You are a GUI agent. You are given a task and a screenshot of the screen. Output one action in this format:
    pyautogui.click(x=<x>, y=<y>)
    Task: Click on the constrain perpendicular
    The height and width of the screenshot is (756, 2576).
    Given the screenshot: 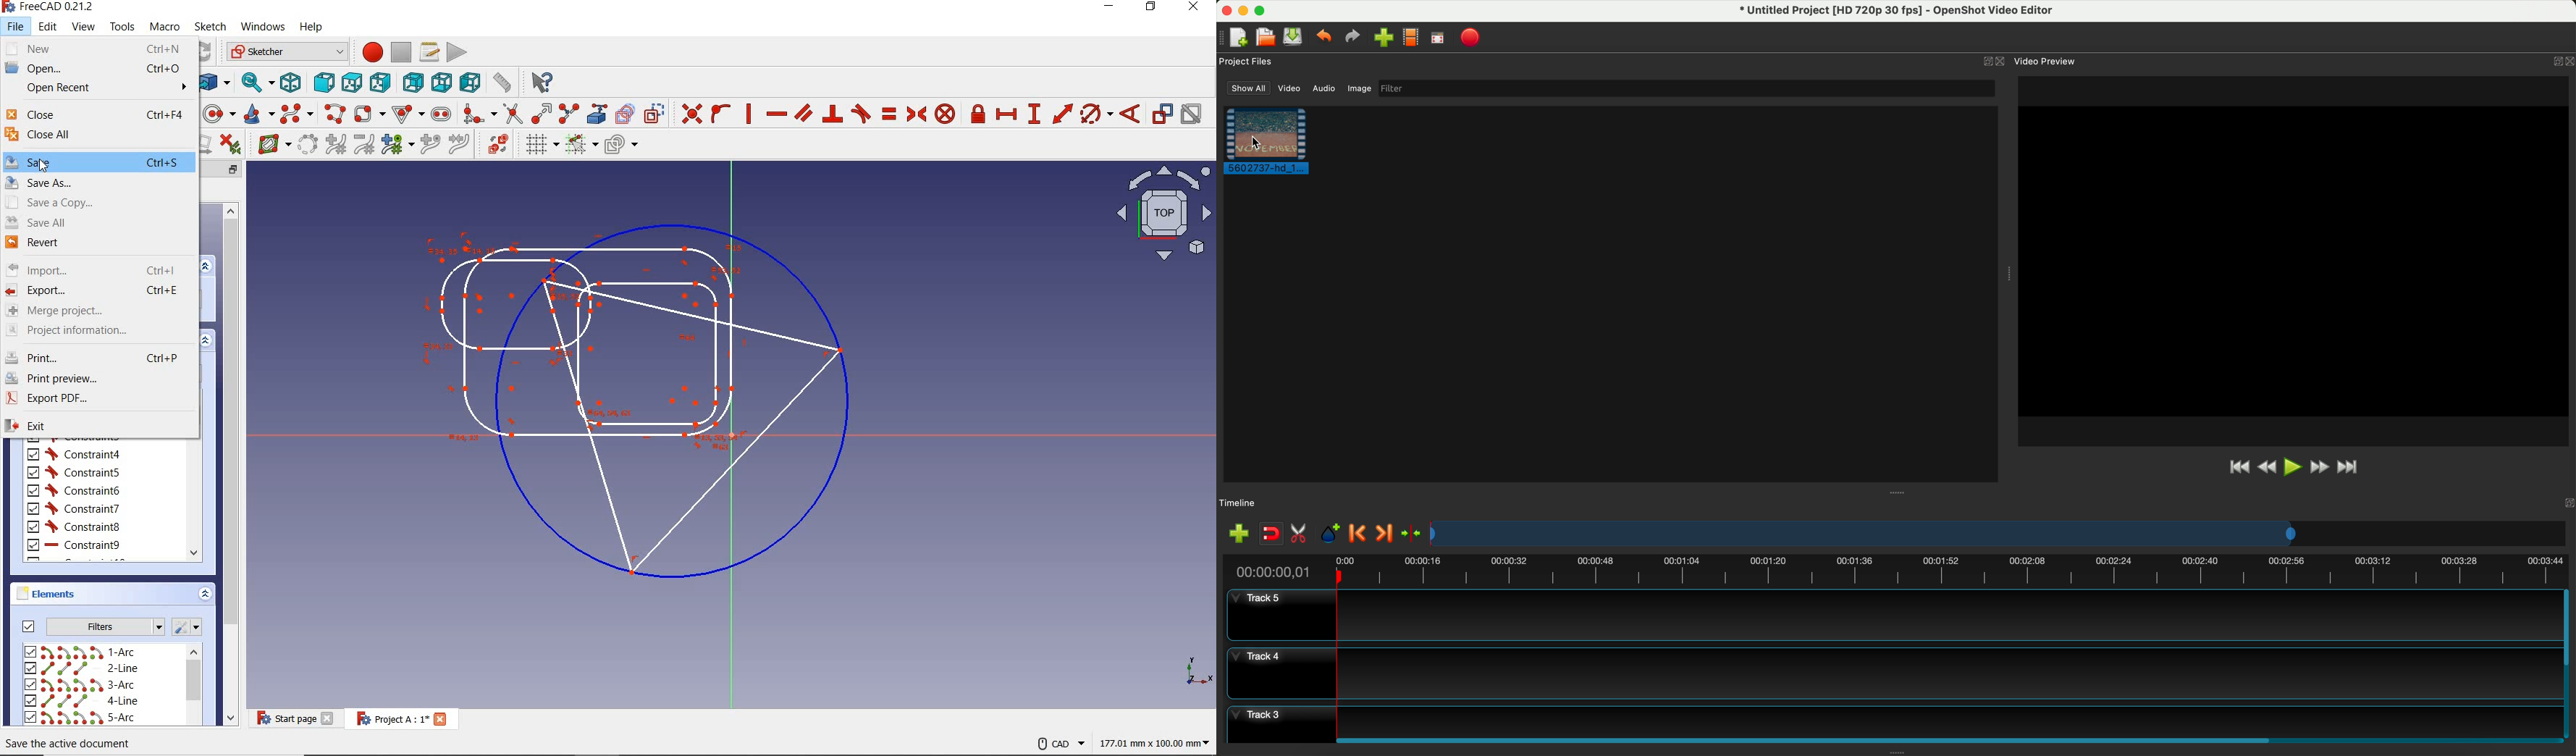 What is the action you would take?
    pyautogui.click(x=833, y=114)
    